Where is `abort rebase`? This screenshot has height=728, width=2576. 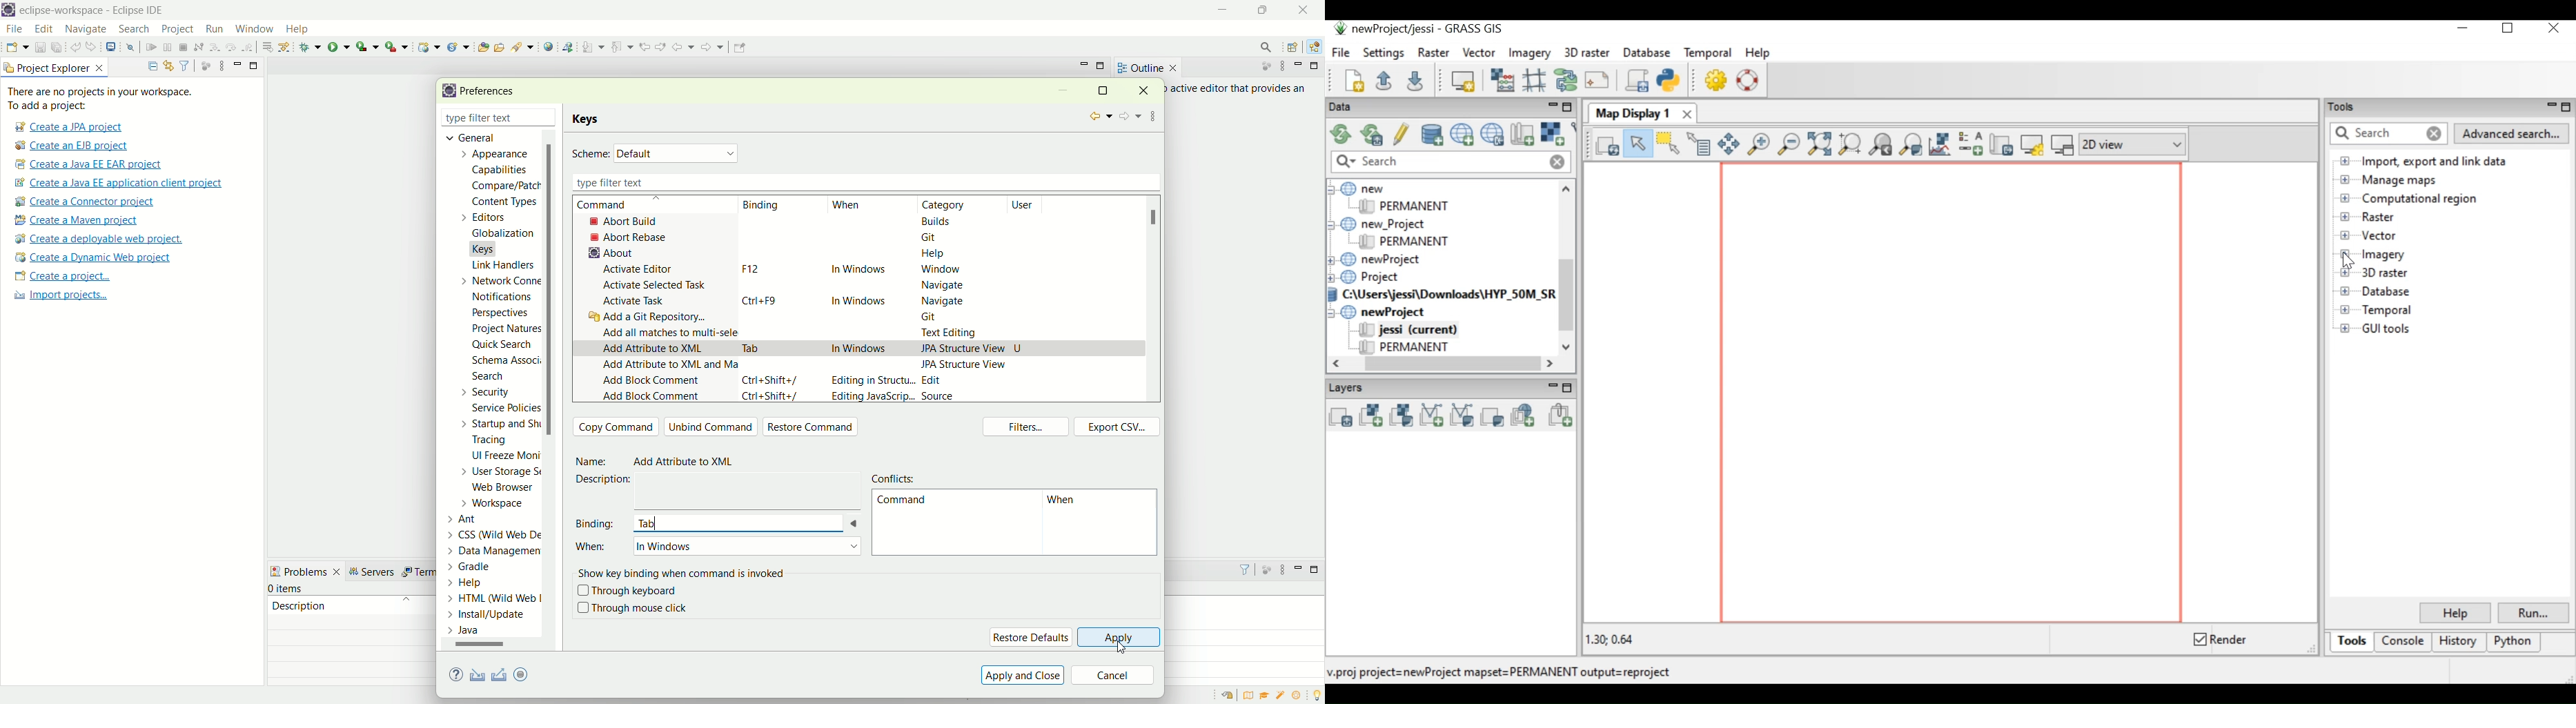
abort rebase is located at coordinates (632, 237).